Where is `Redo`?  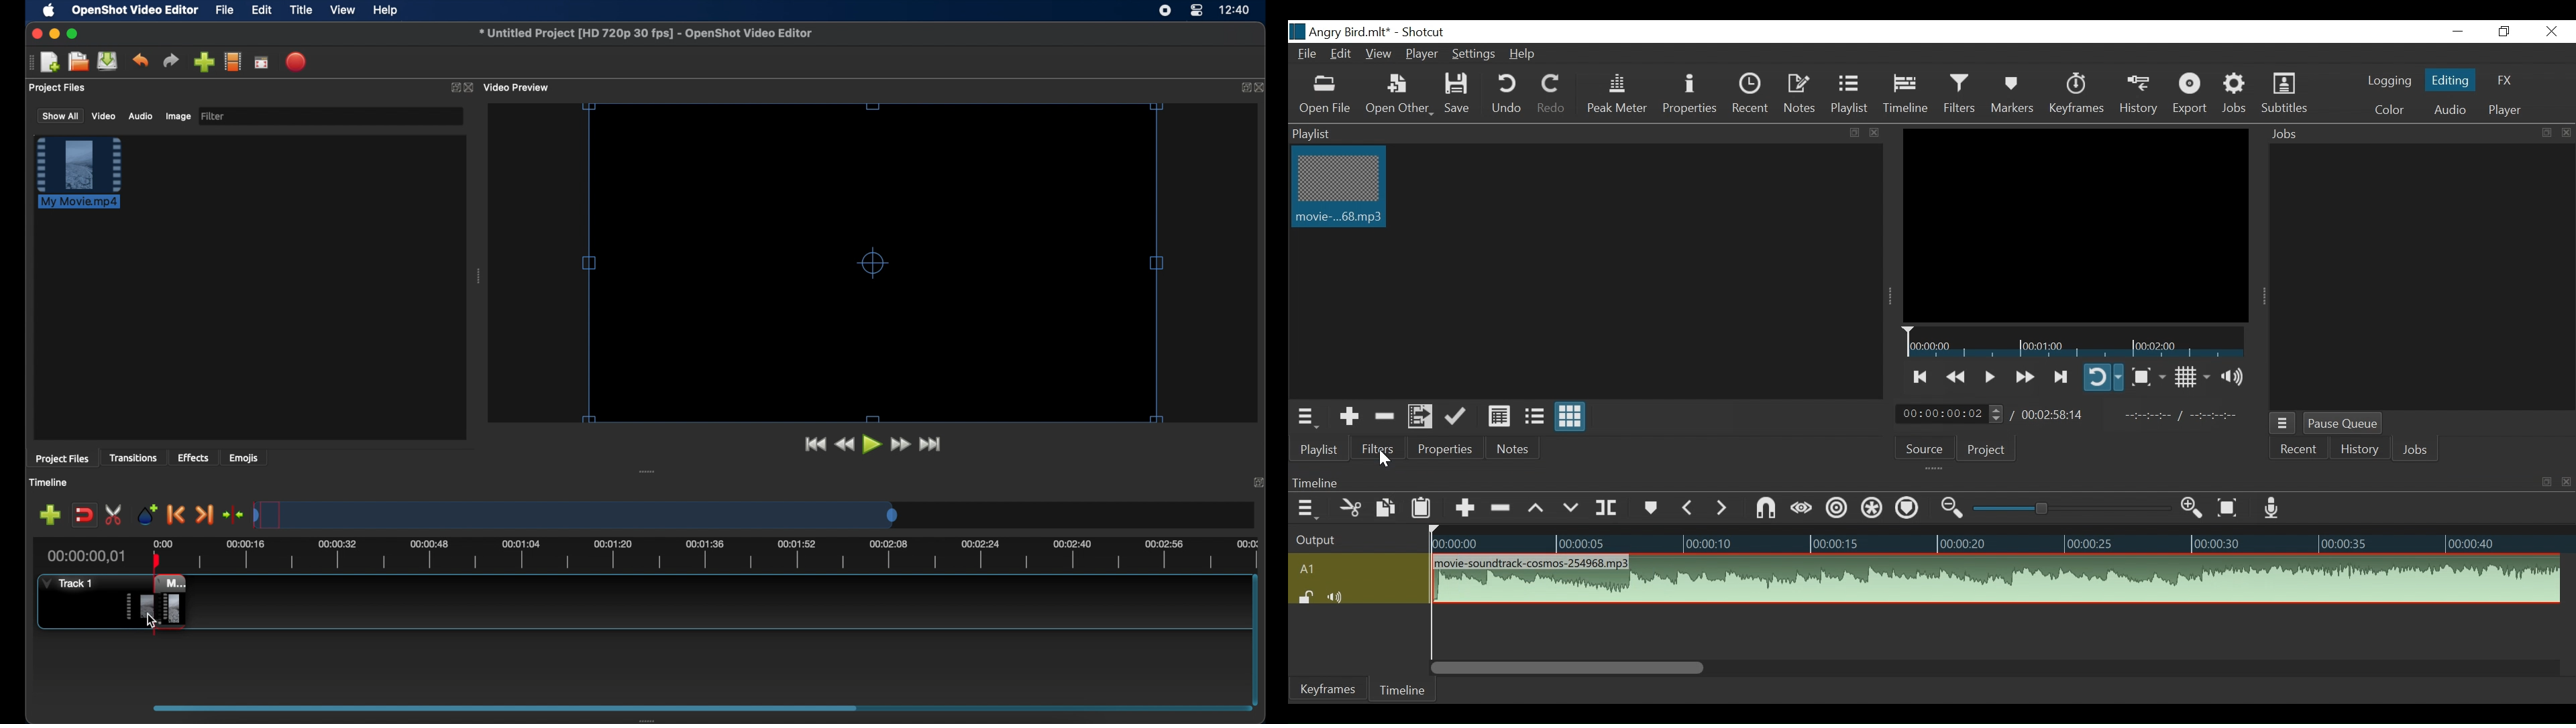 Redo is located at coordinates (1548, 95).